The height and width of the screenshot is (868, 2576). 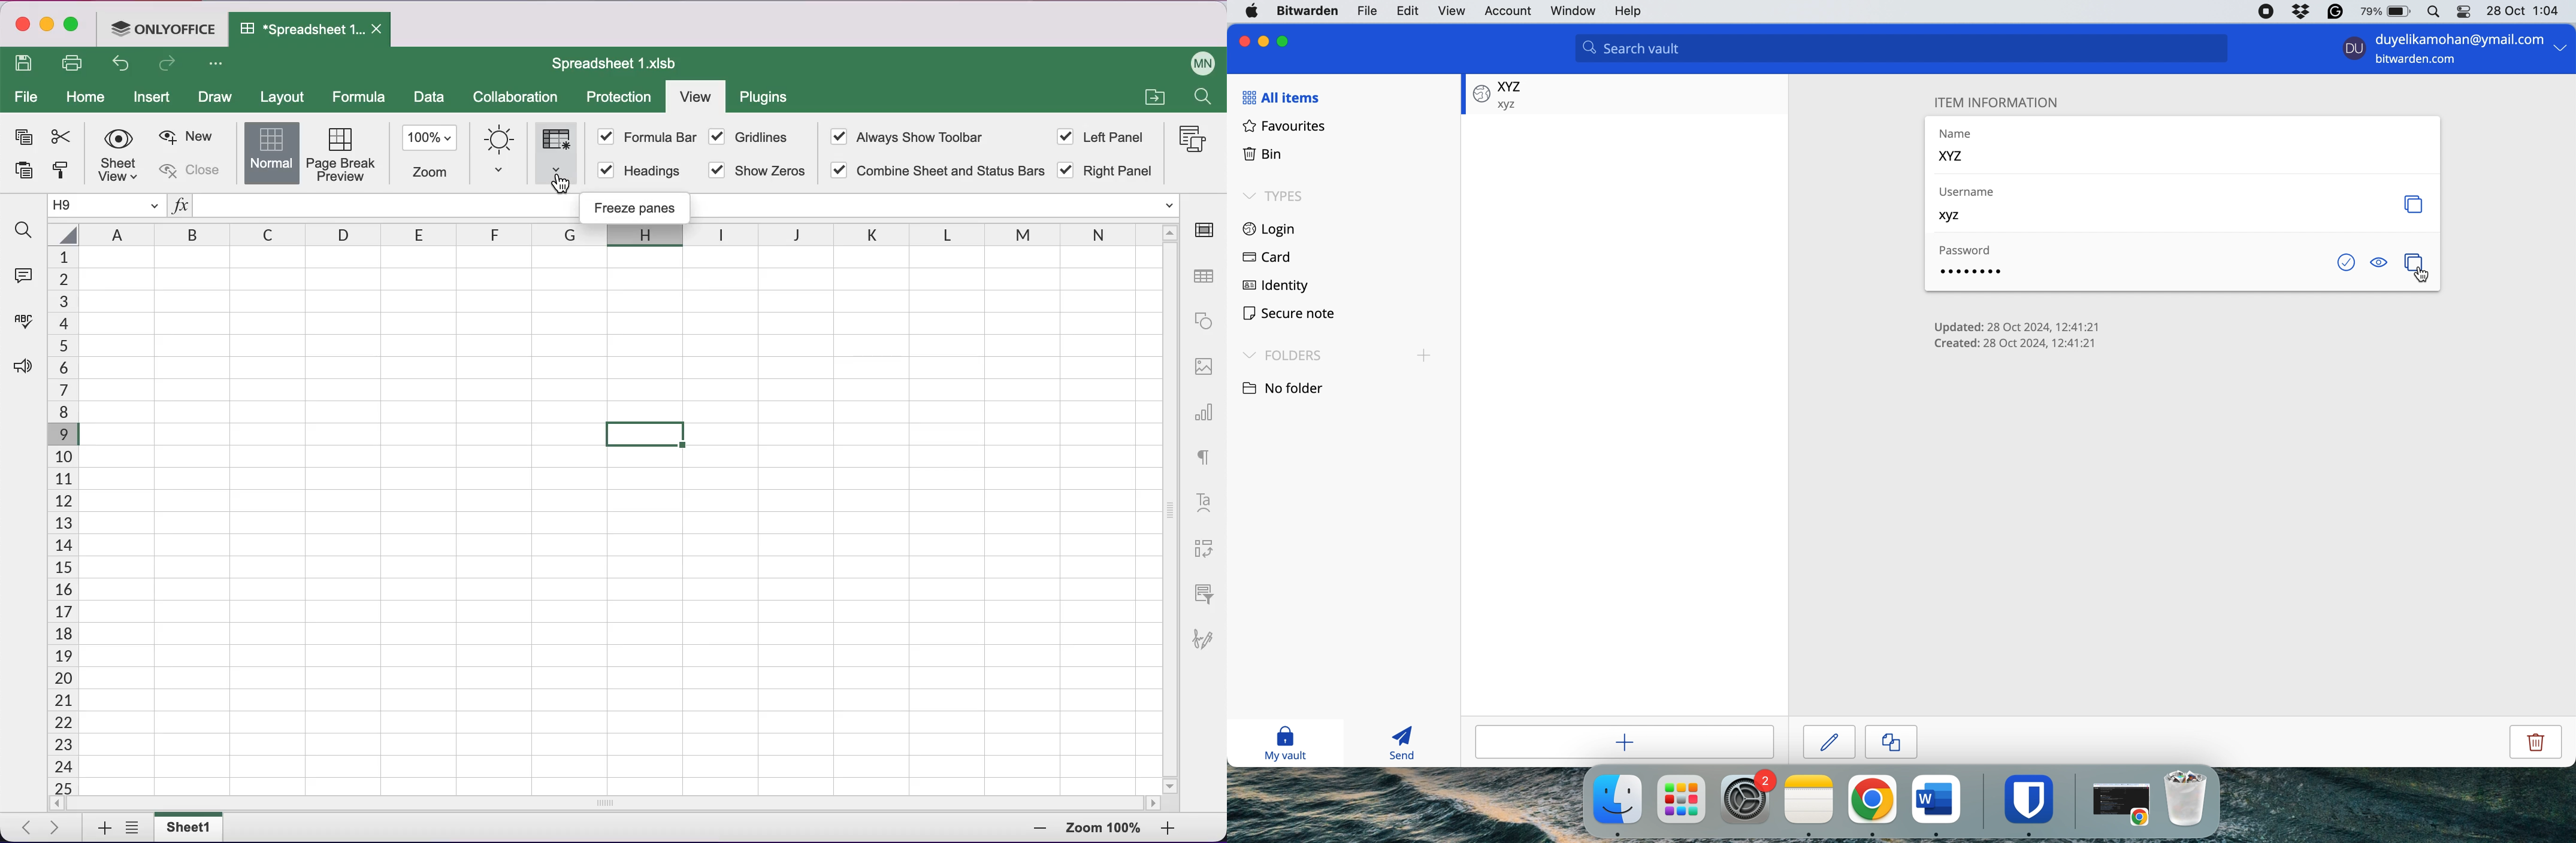 I want to click on insert, so click(x=153, y=98).